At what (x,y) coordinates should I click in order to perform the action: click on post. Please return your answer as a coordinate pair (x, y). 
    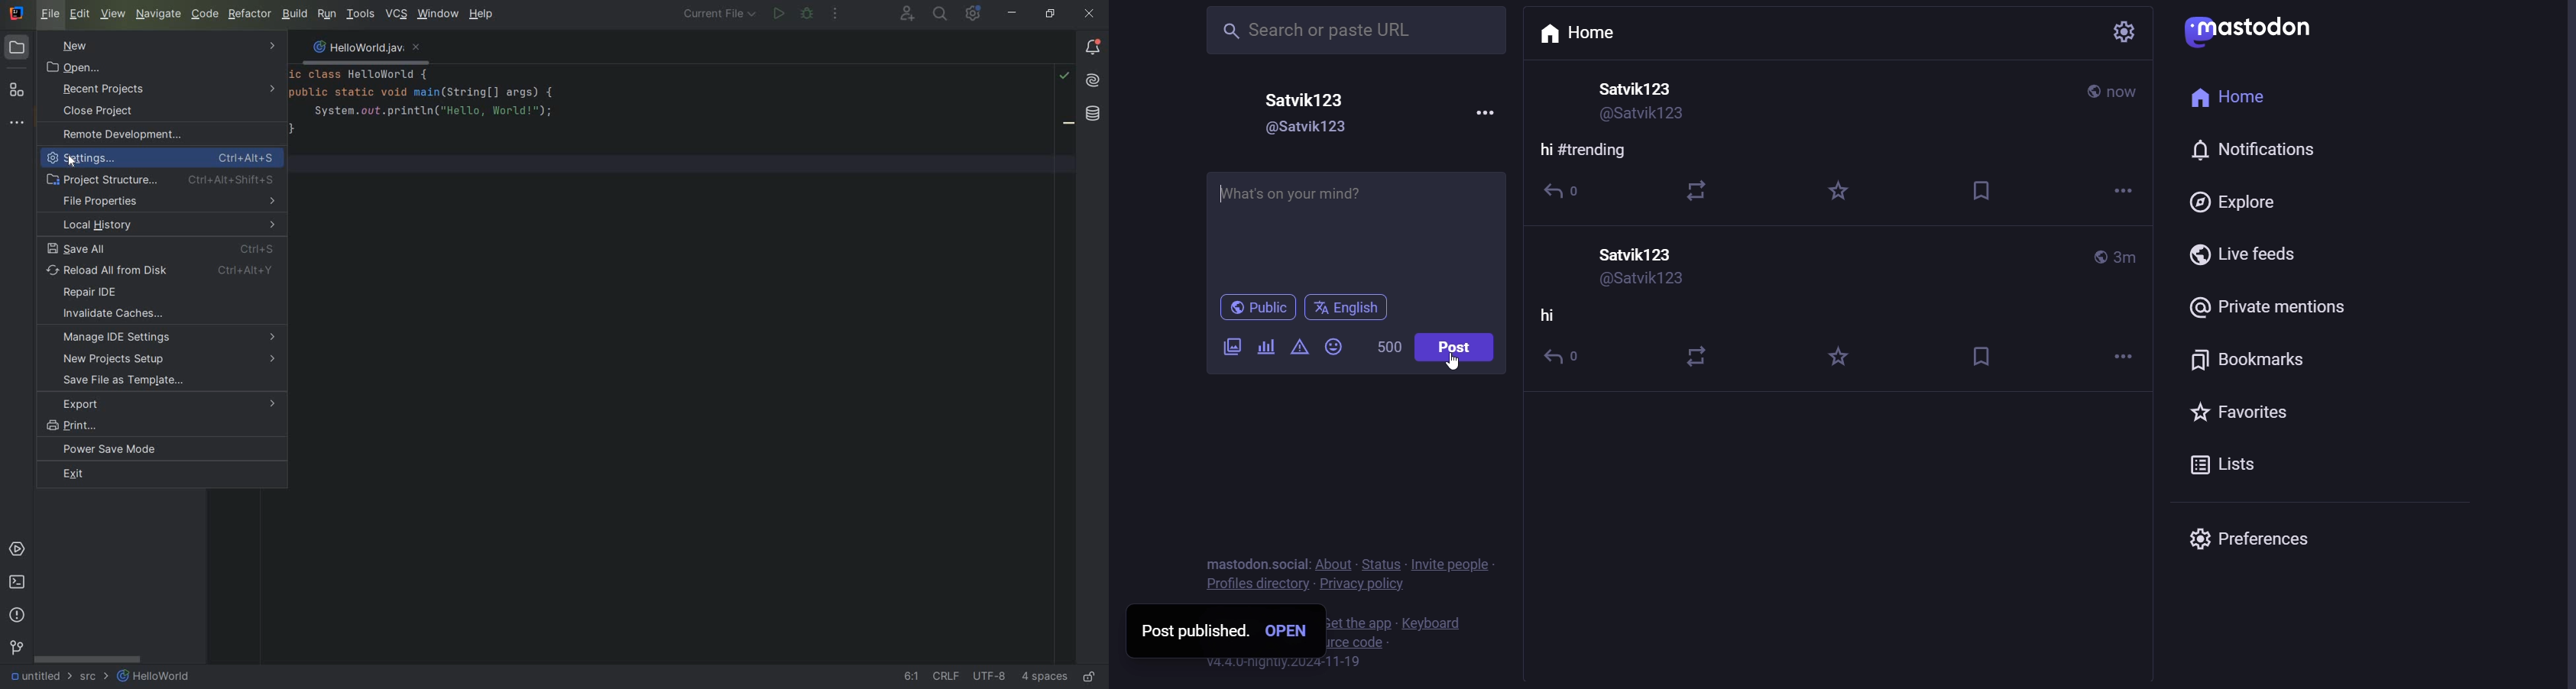
    Looking at the image, I should click on (1458, 348).